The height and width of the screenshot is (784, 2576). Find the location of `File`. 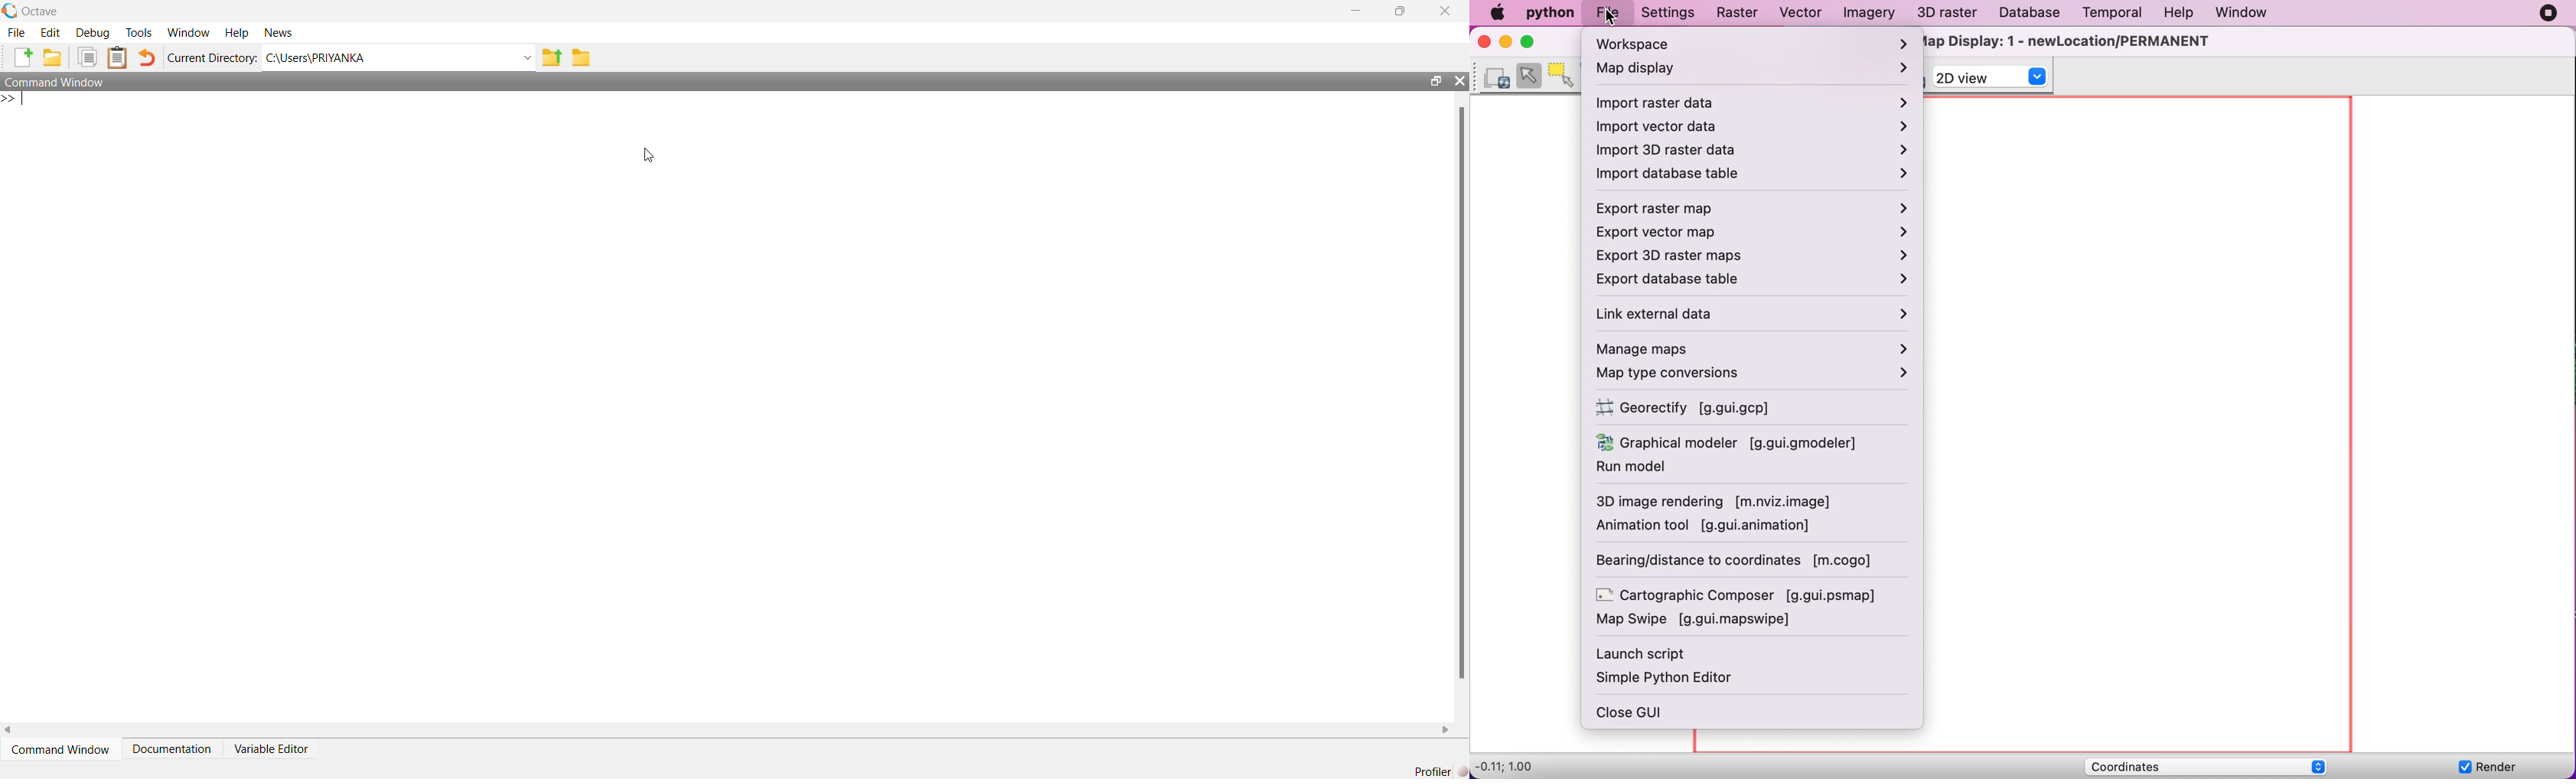

File is located at coordinates (16, 33).